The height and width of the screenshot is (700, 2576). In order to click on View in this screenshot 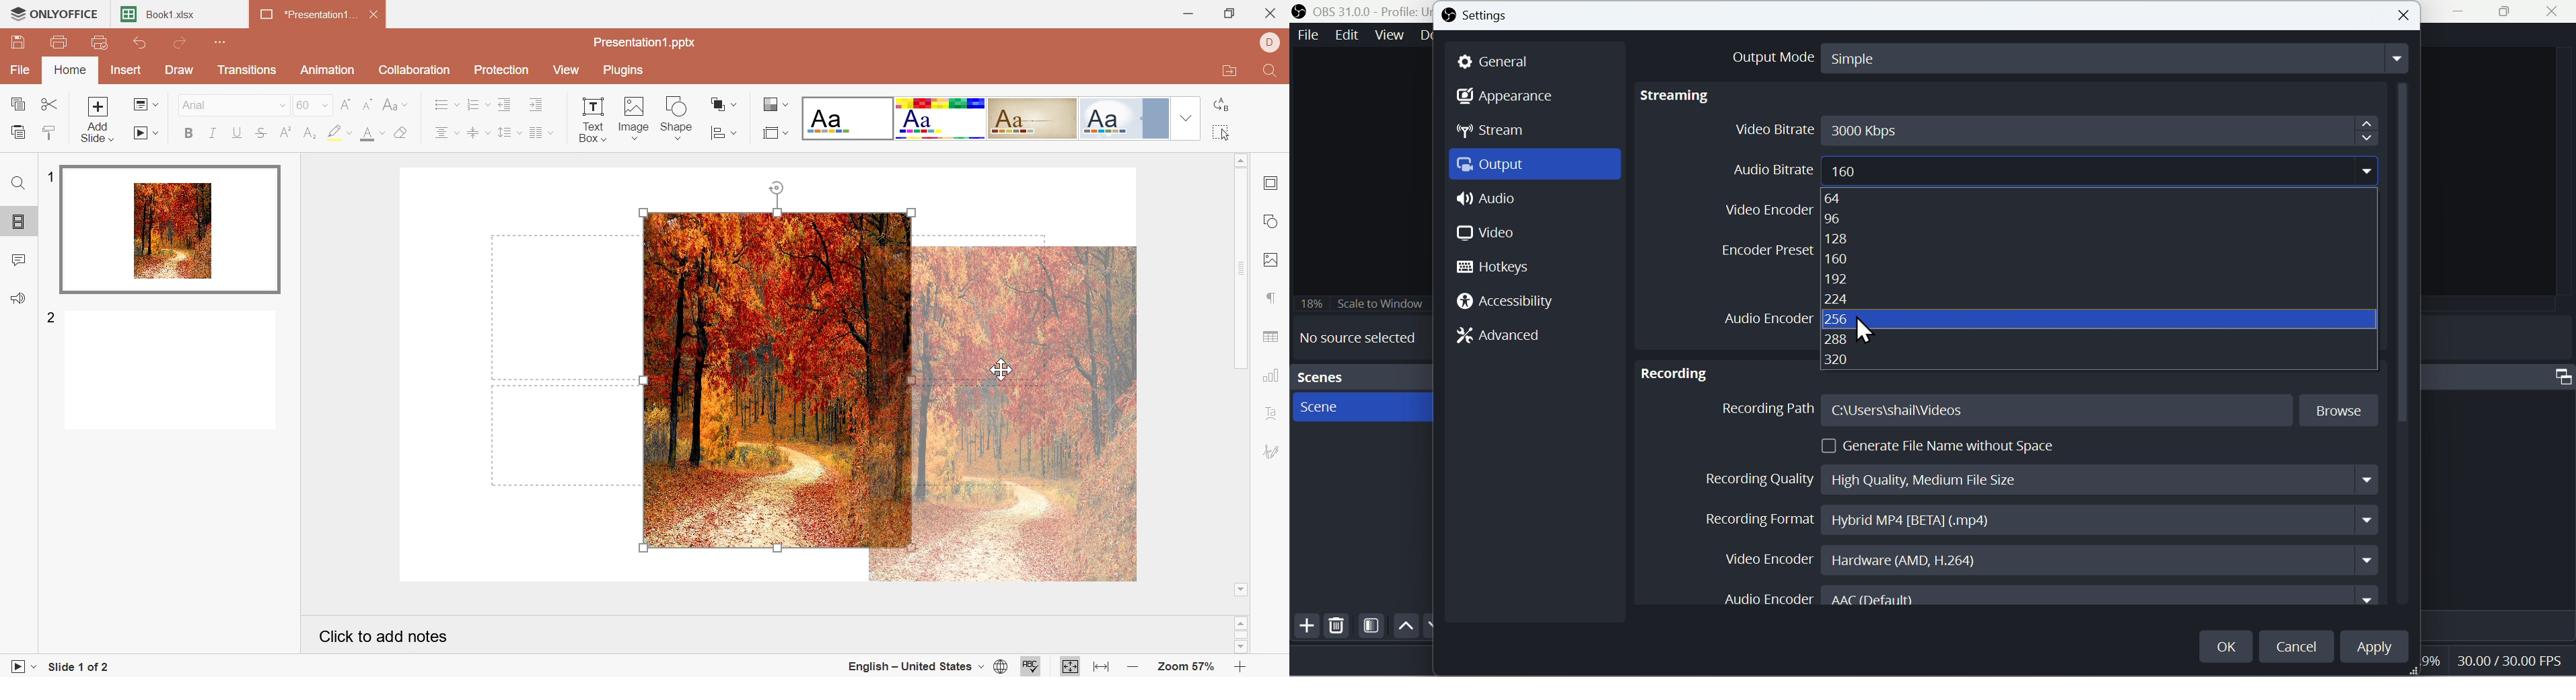, I will do `click(1389, 36)`.